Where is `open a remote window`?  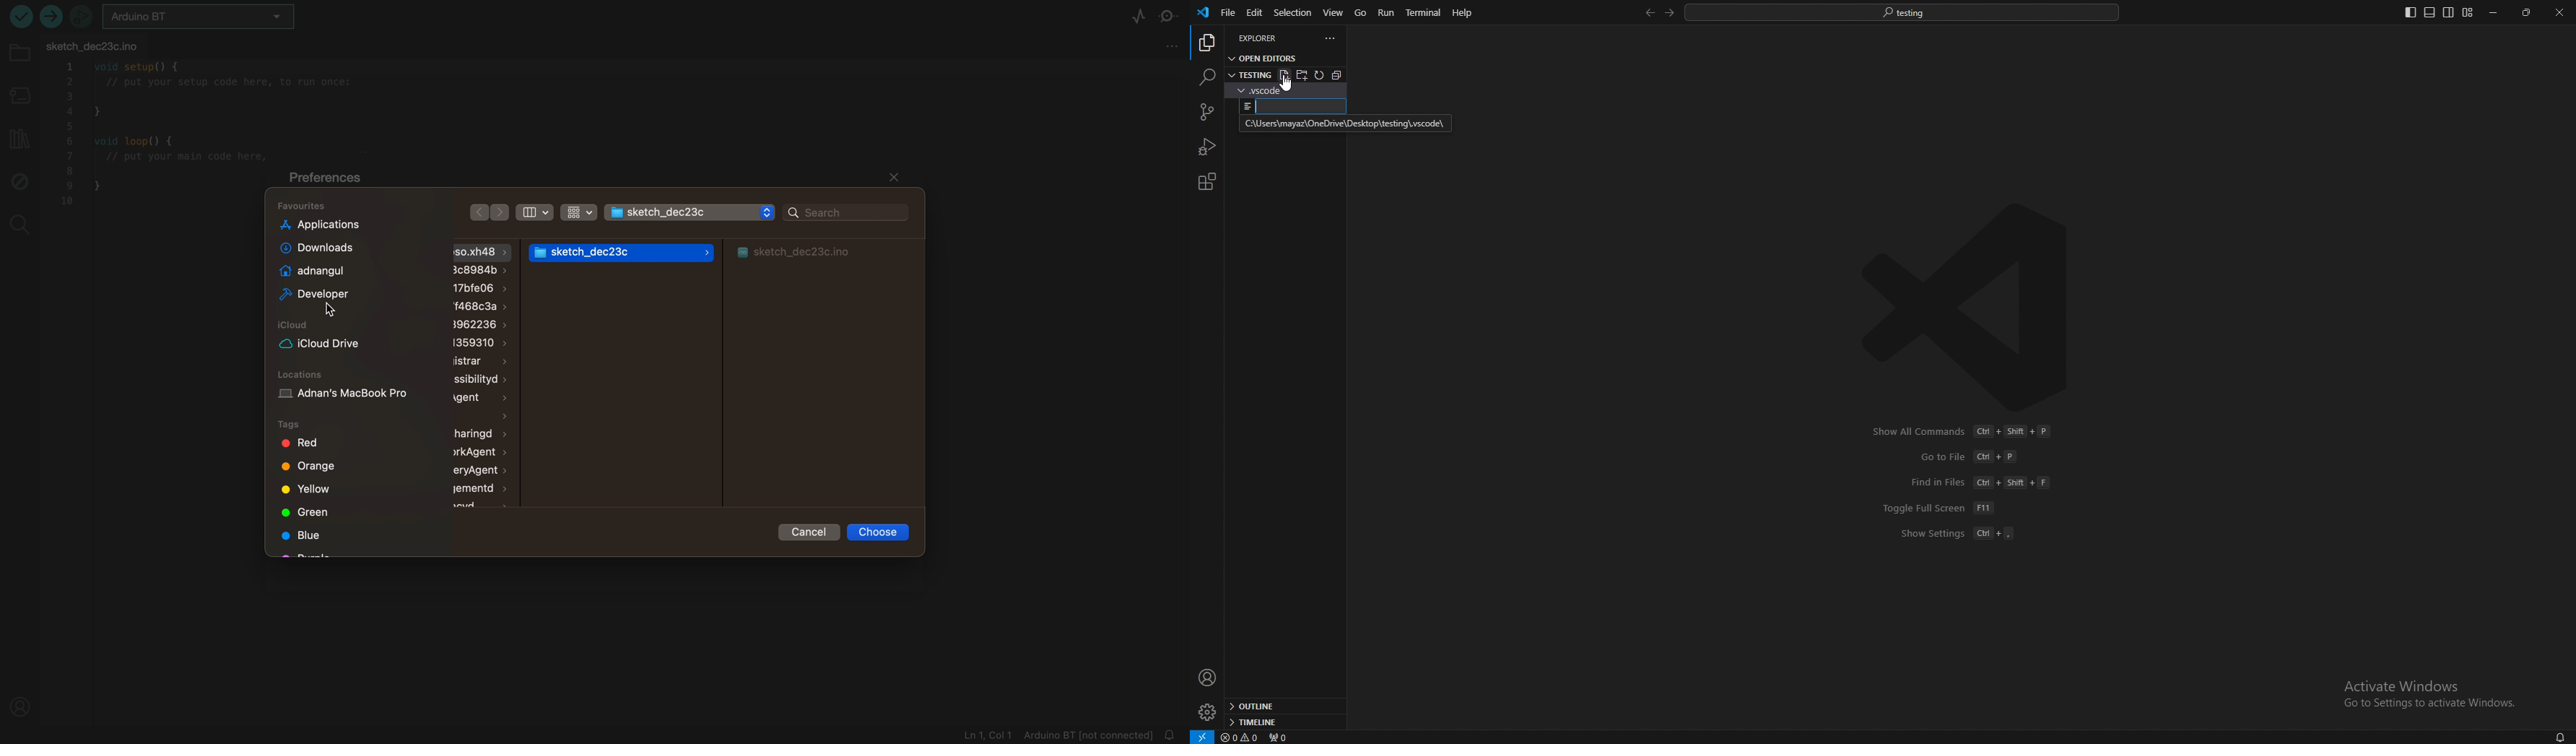
open a remote window is located at coordinates (1201, 736).